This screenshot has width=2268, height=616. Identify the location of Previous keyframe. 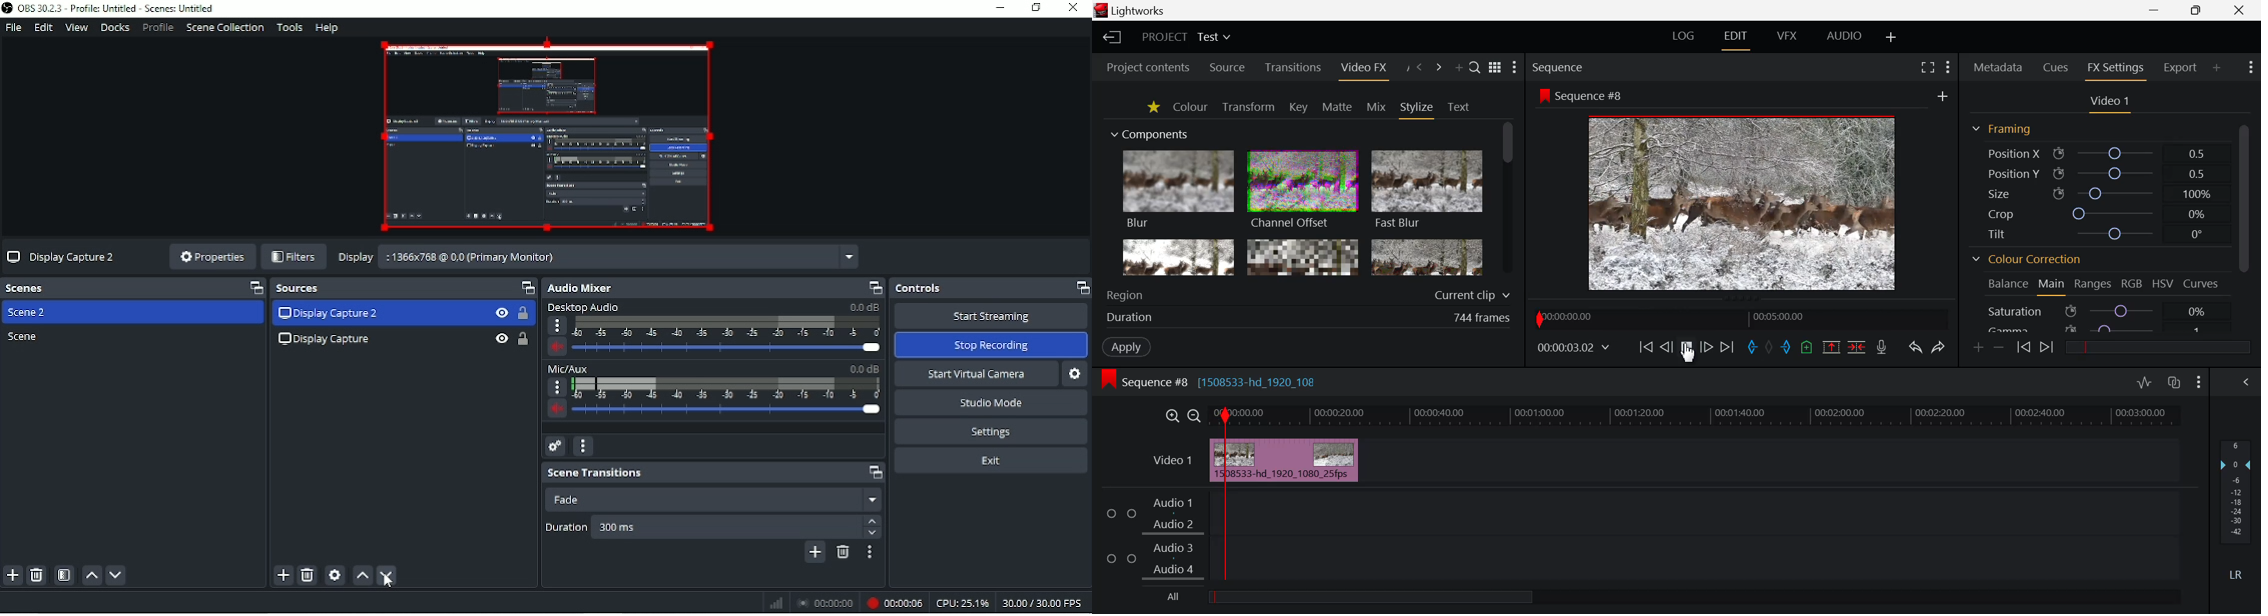
(2023, 348).